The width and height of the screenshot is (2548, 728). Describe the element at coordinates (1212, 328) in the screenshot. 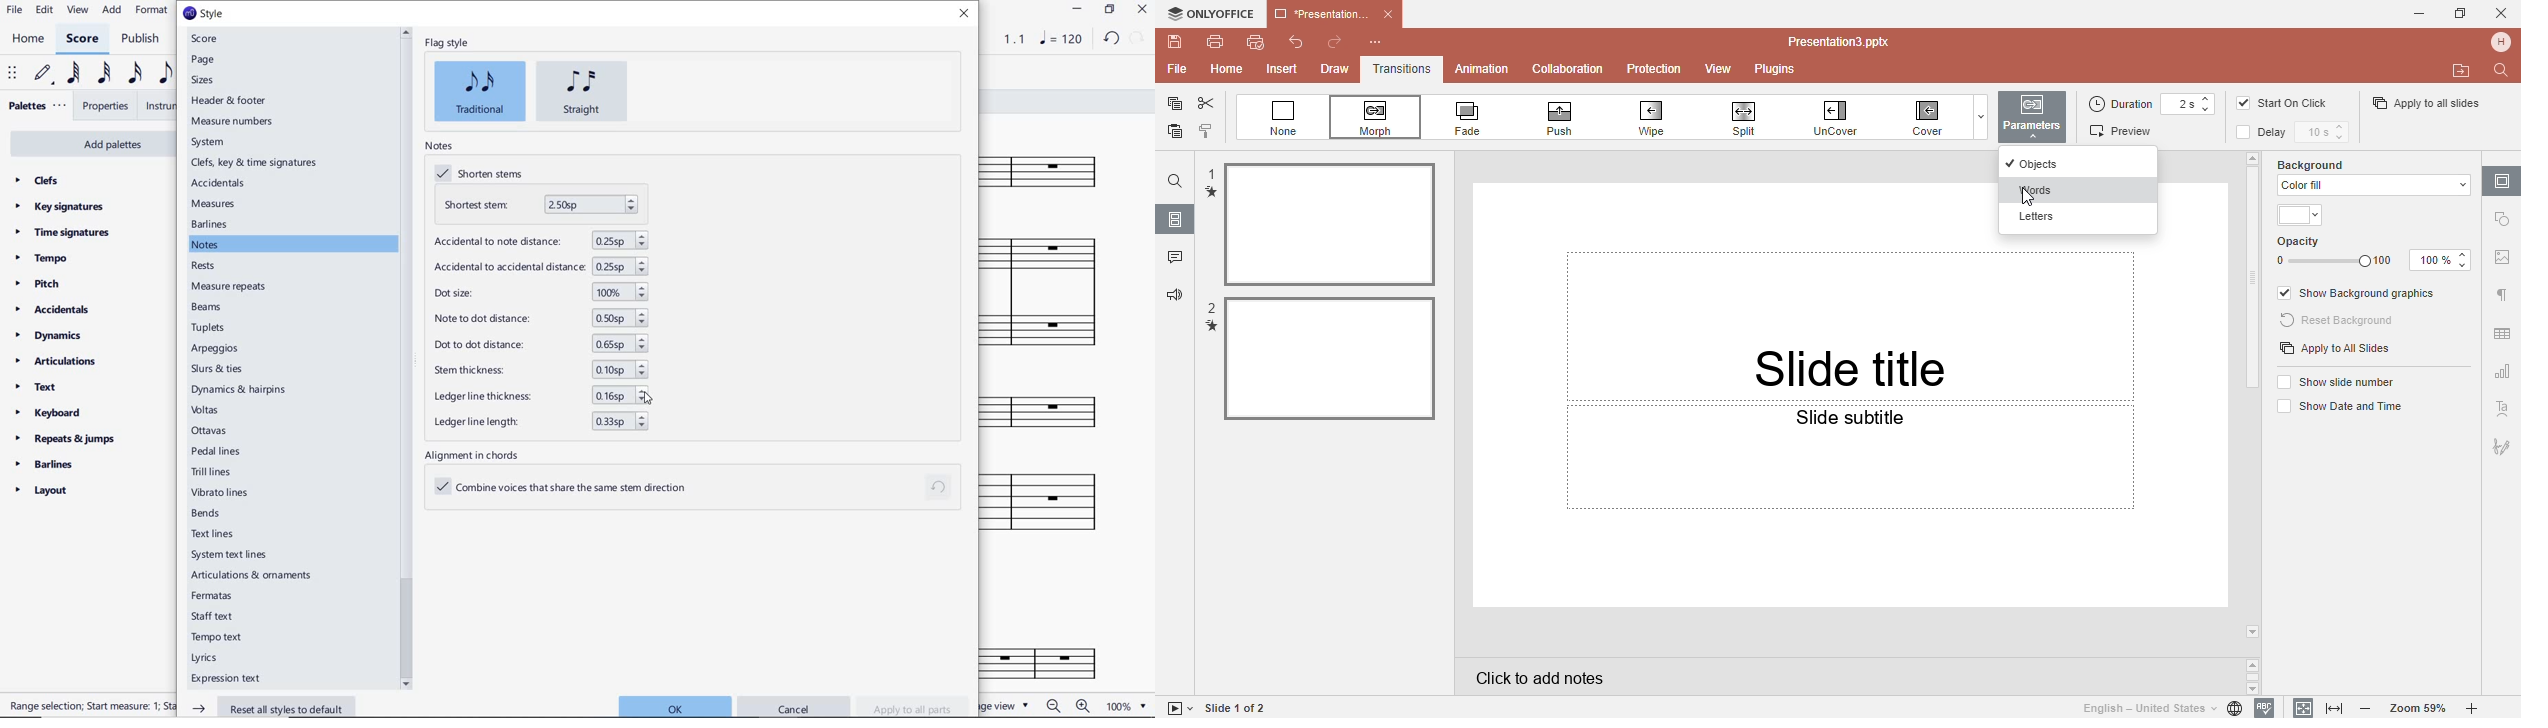

I see `transition mark` at that location.